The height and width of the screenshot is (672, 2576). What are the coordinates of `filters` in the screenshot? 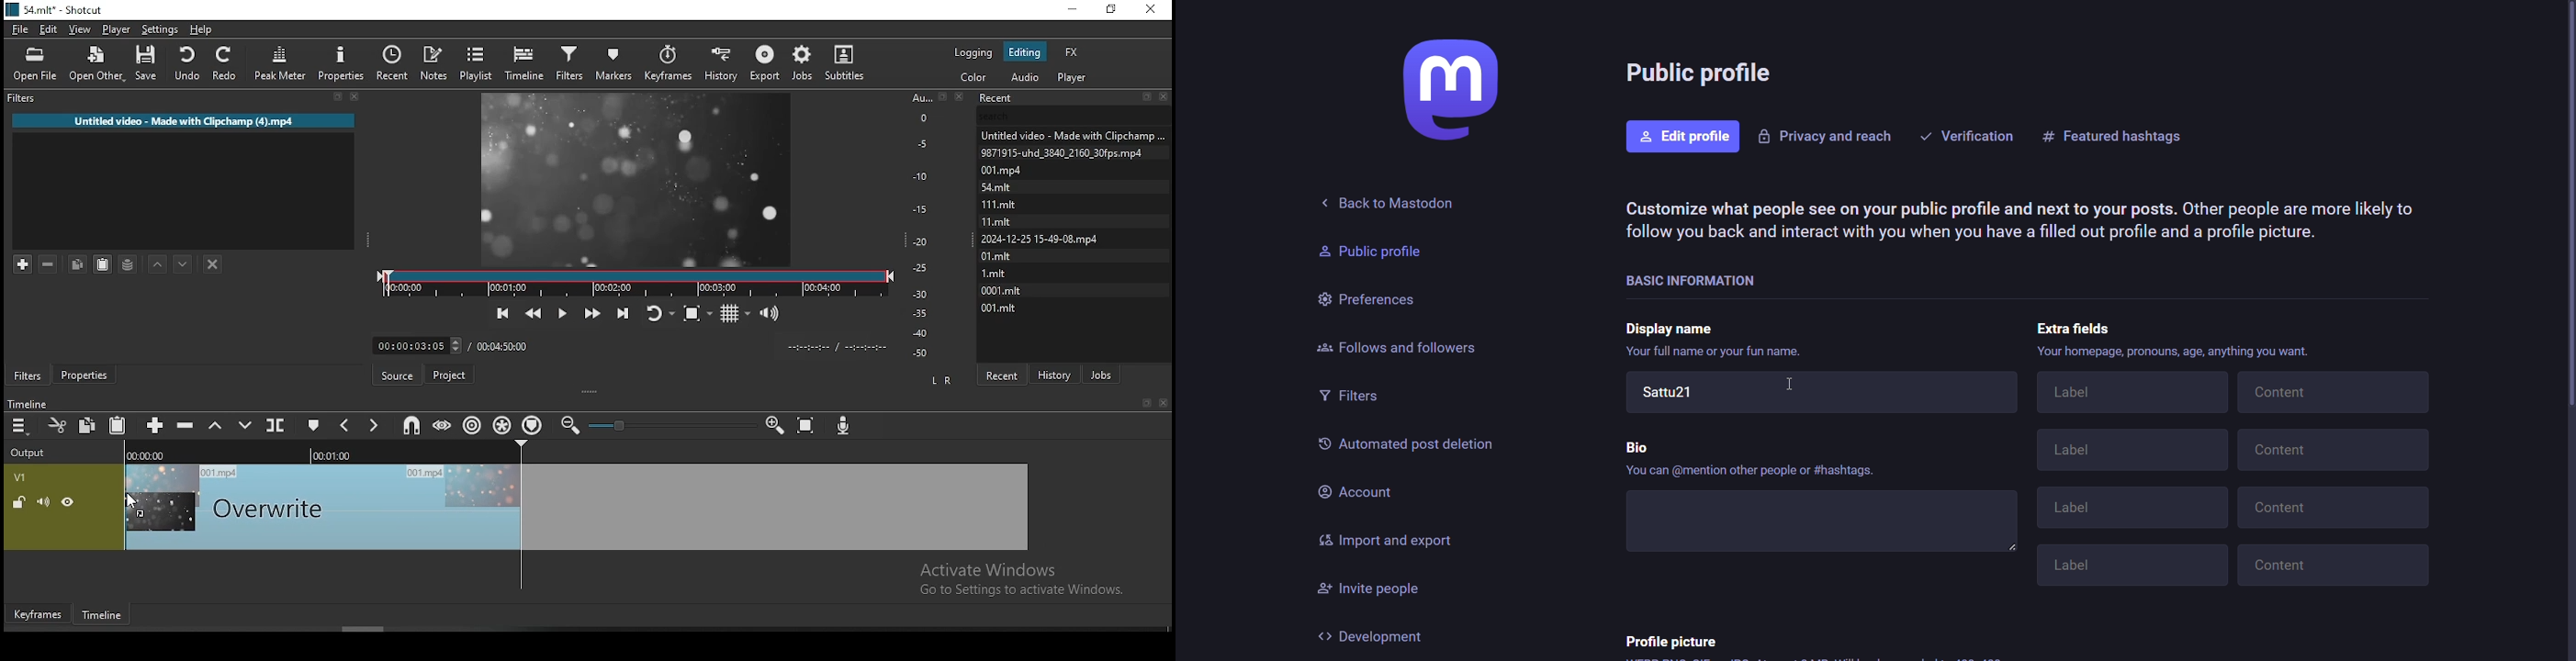 It's located at (572, 62).